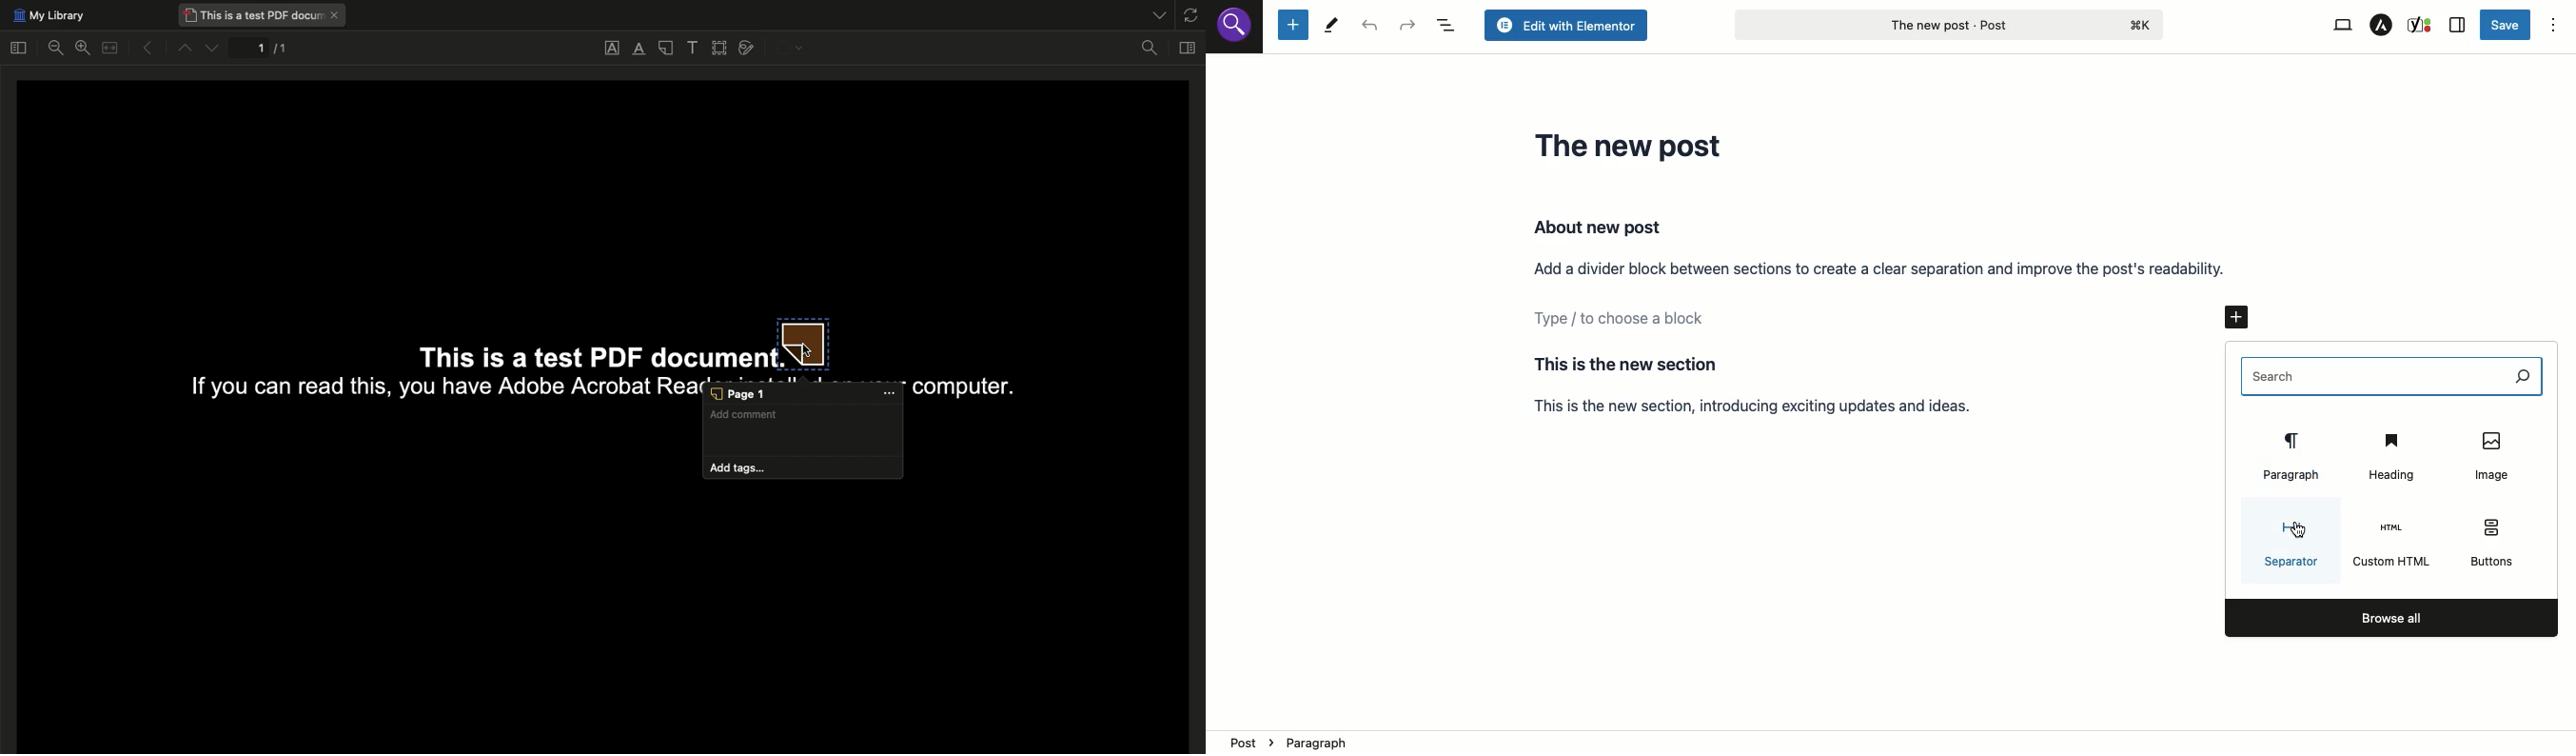  What do you see at coordinates (1948, 24) in the screenshot?
I see `Post` at bounding box center [1948, 24].